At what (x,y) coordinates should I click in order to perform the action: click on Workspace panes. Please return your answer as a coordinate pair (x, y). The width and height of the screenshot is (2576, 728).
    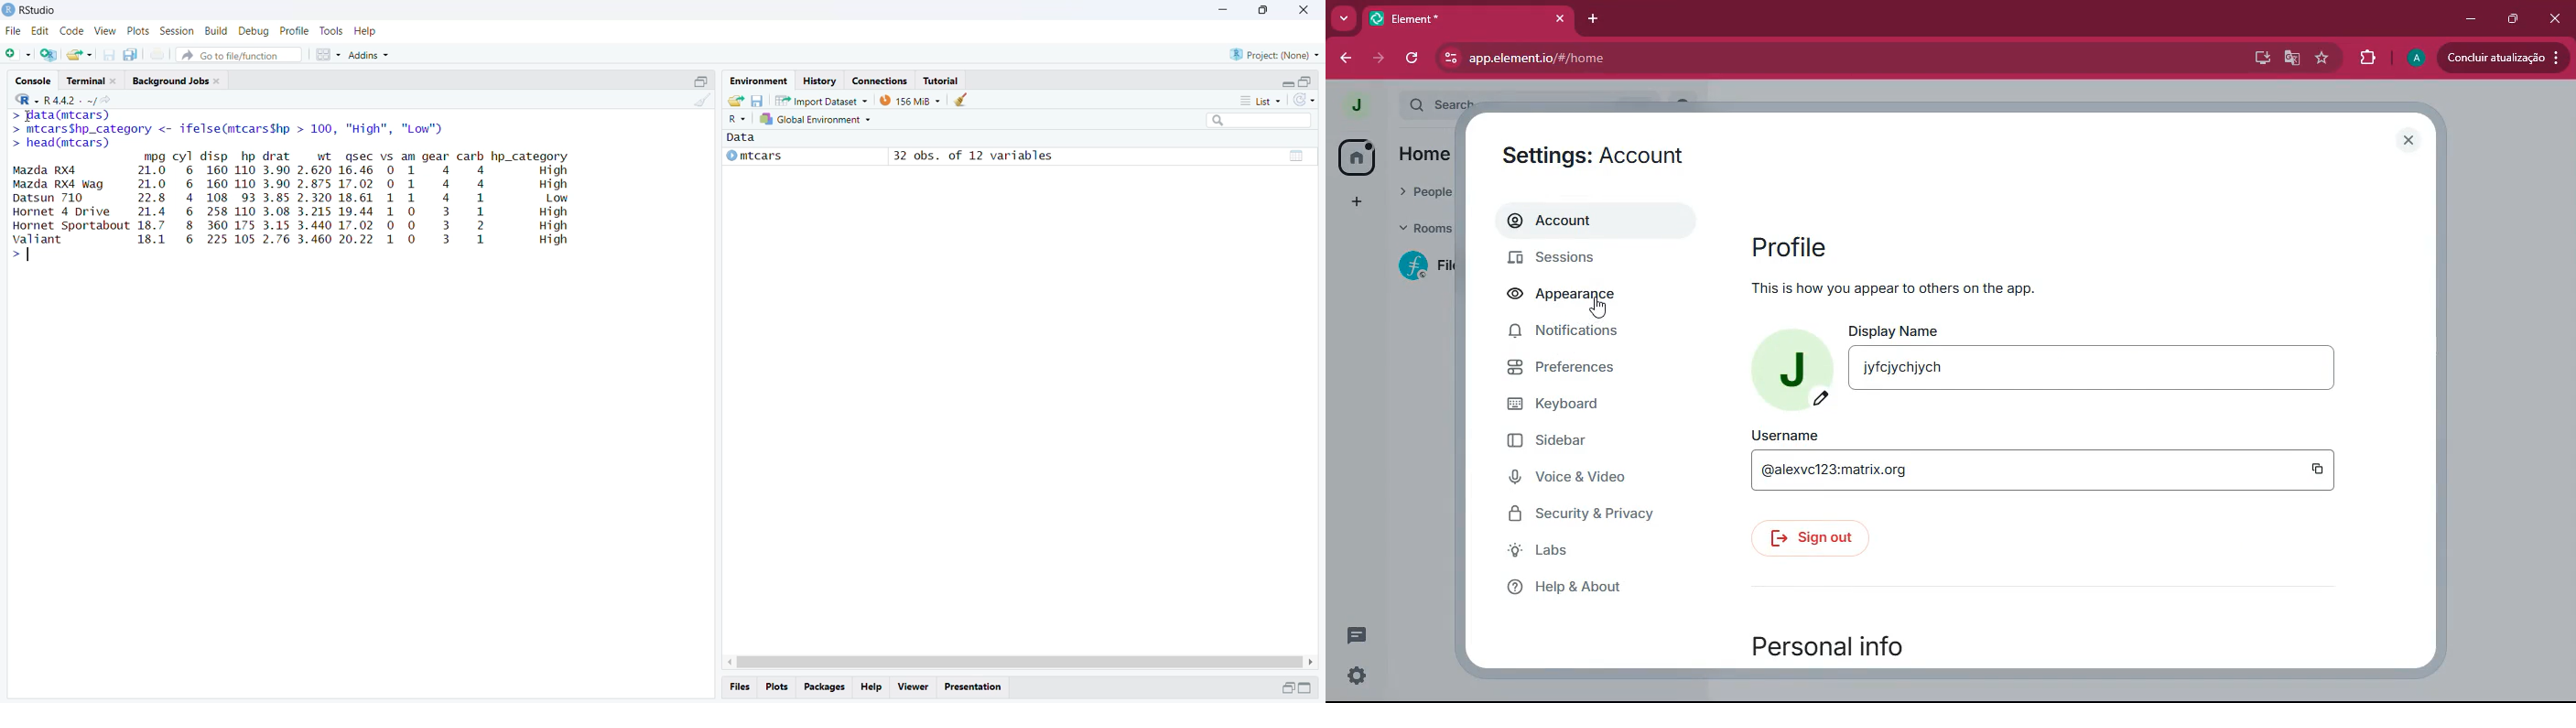
    Looking at the image, I should click on (327, 54).